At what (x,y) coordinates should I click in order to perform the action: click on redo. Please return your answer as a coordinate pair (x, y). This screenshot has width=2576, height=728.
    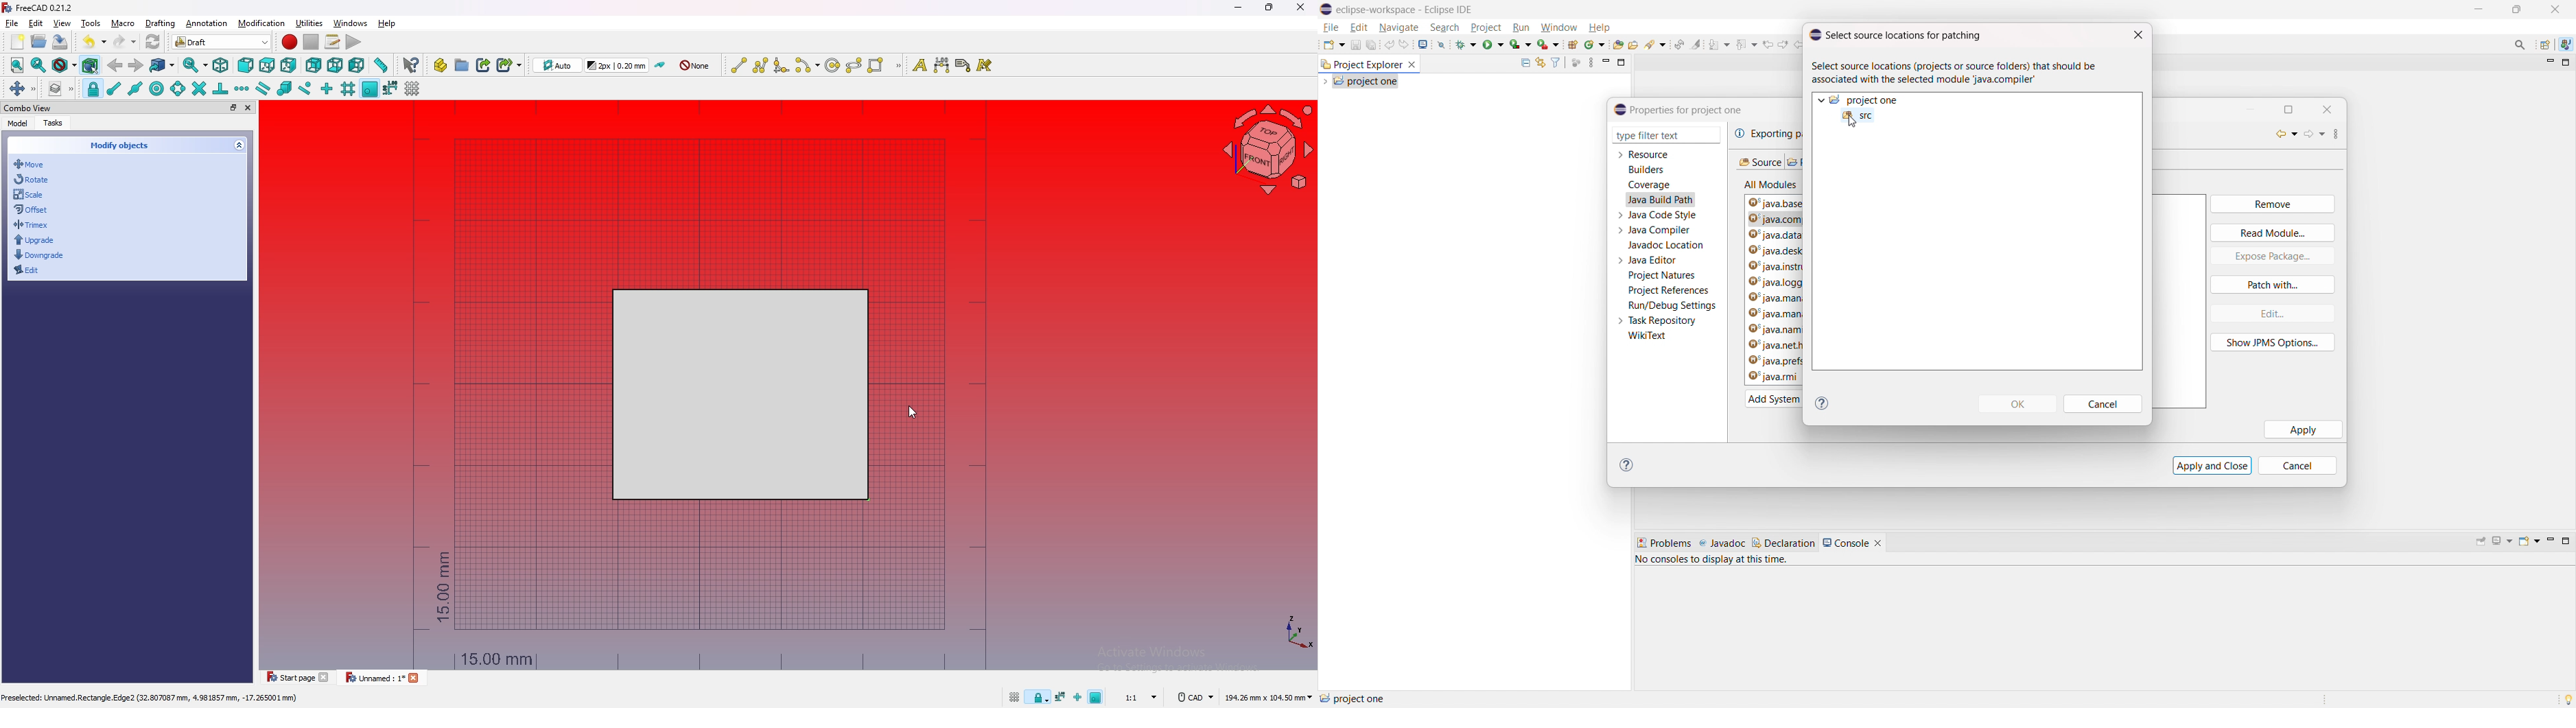
    Looking at the image, I should click on (1405, 44).